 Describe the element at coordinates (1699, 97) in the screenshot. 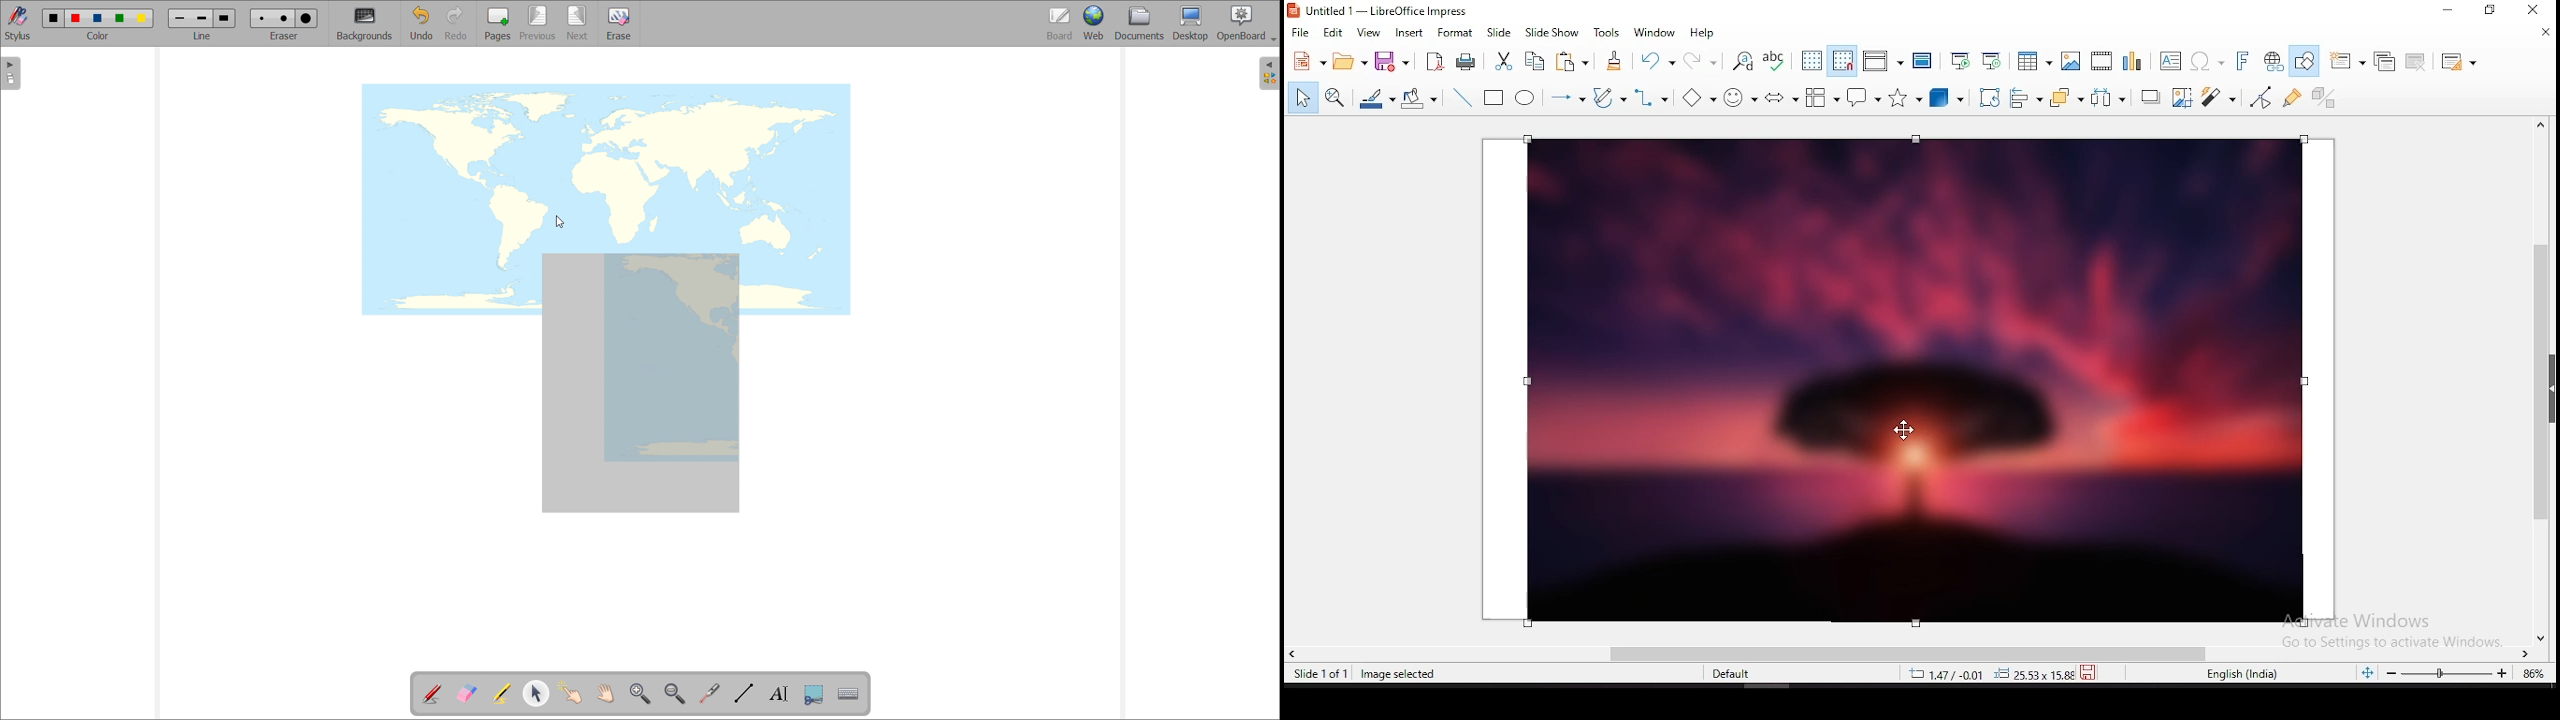

I see `basic shapes` at that location.